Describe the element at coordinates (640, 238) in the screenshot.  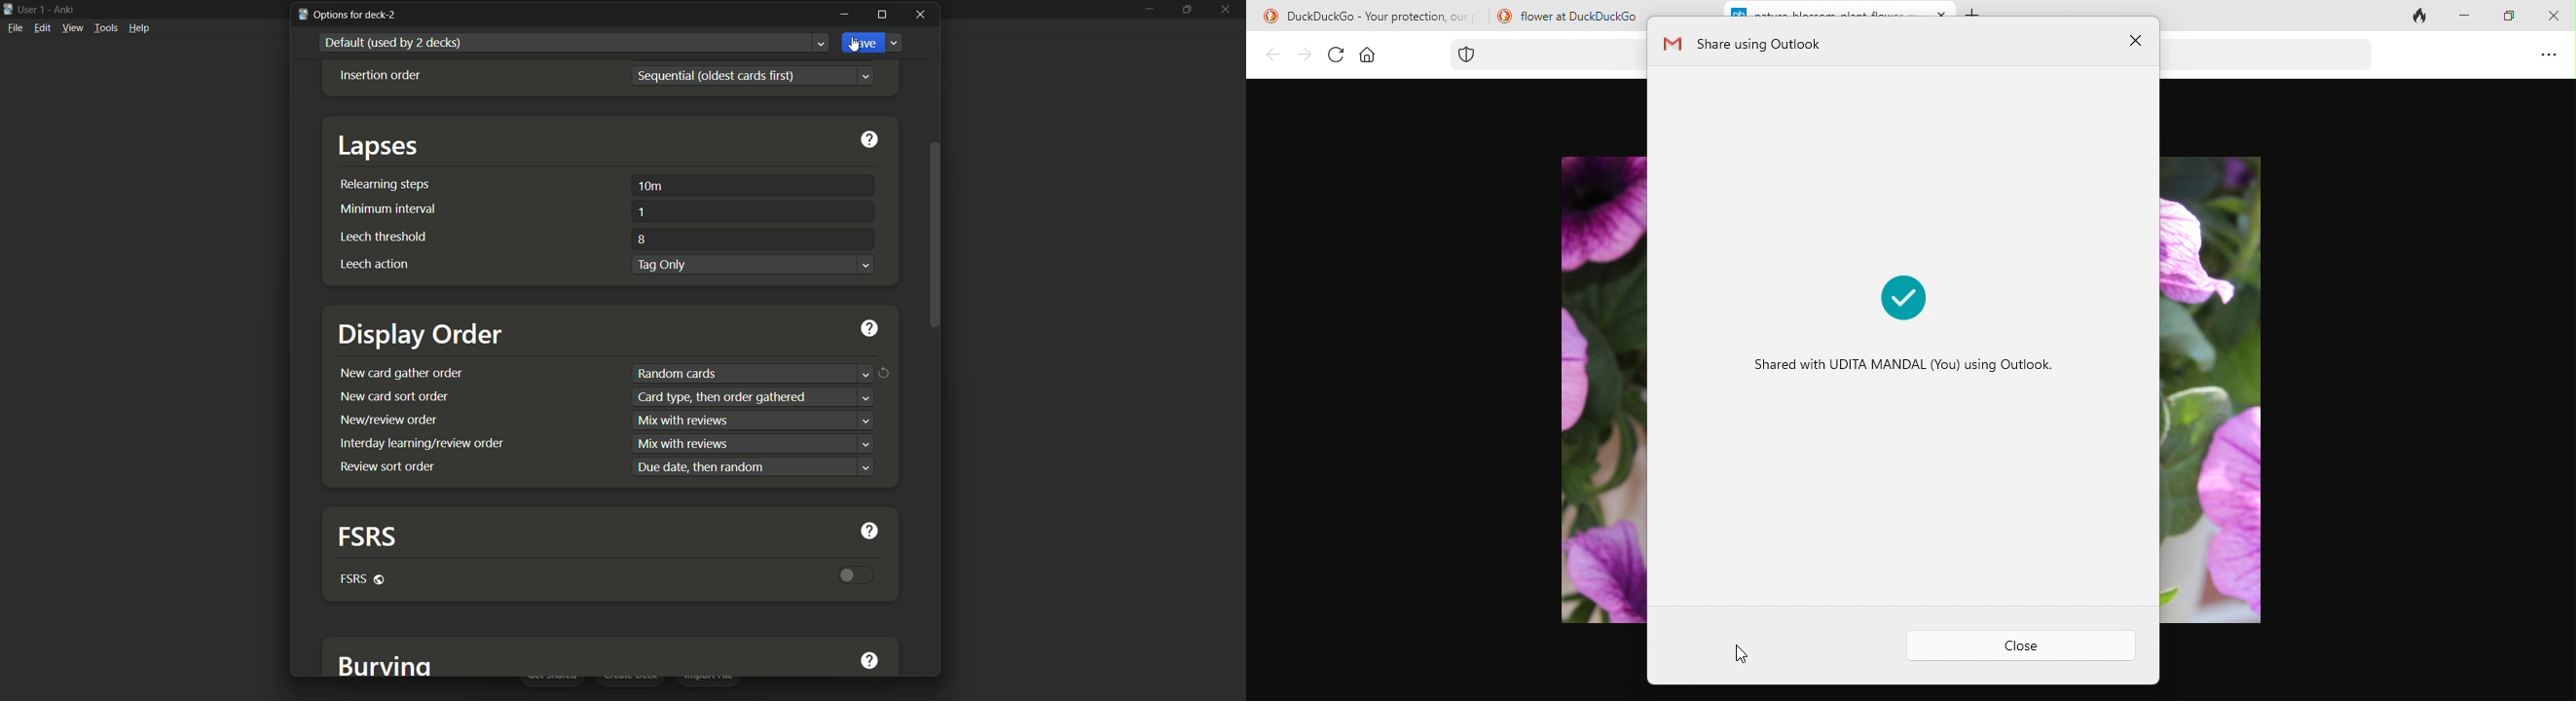
I see `8` at that location.